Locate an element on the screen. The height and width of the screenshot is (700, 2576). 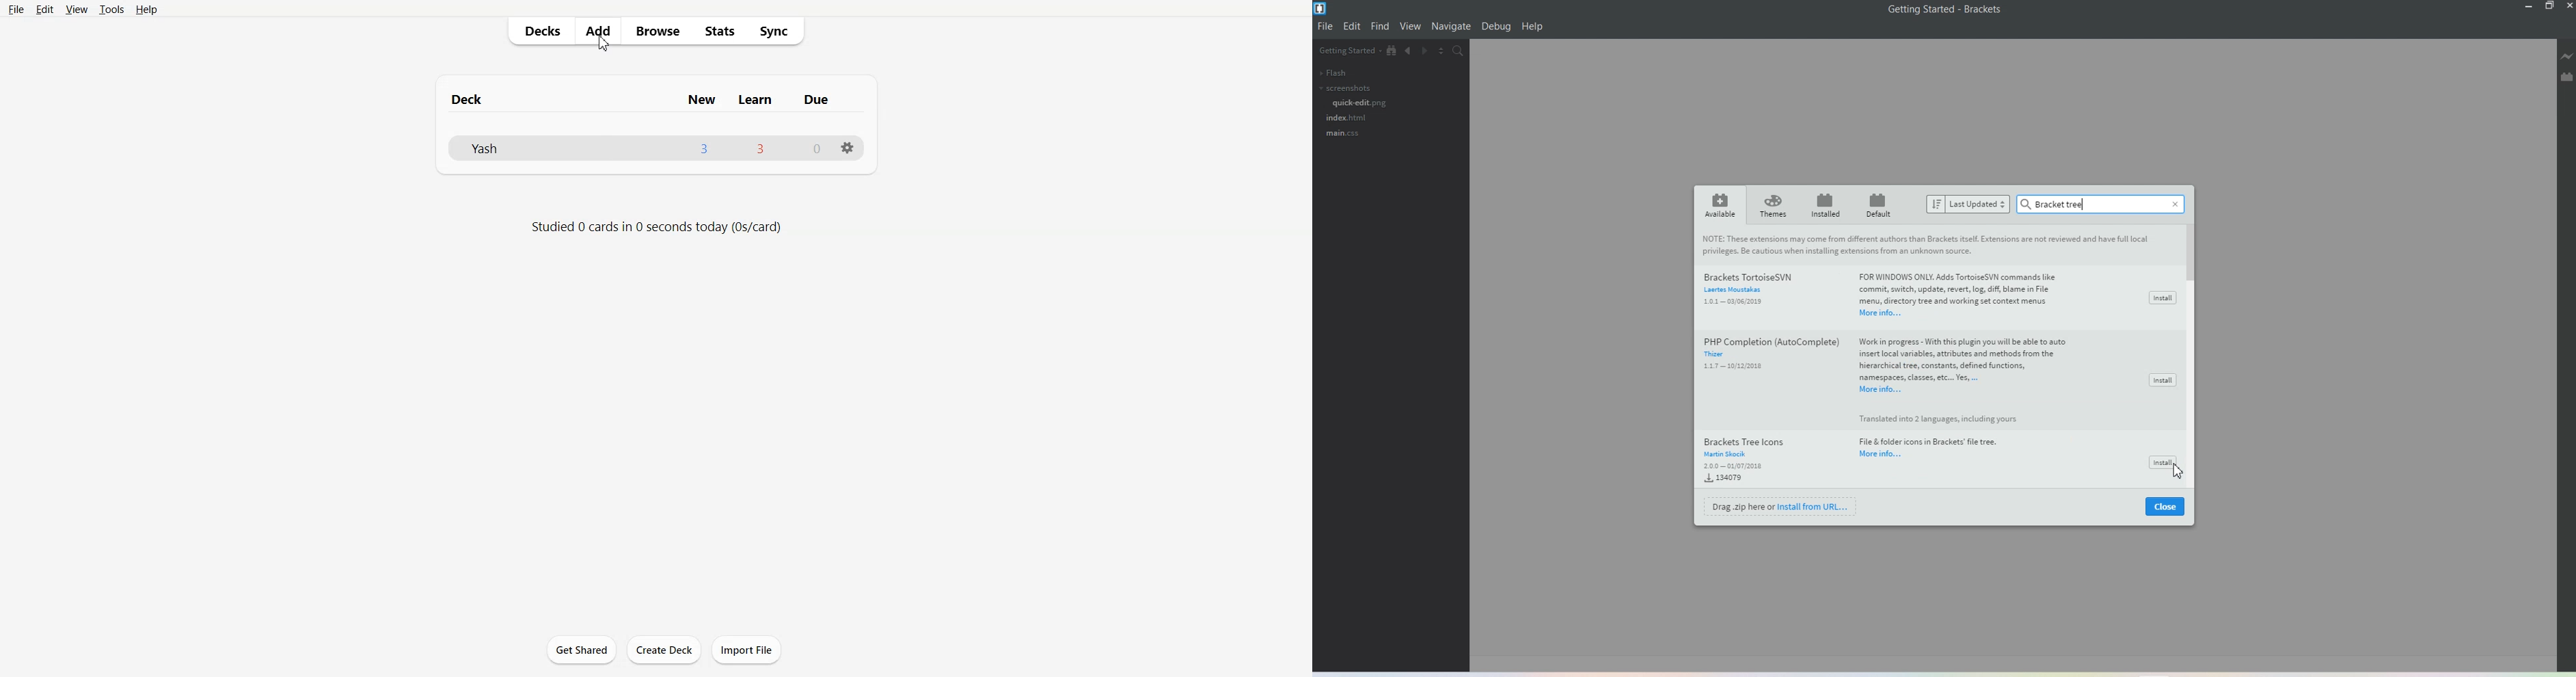
Show in the file tree is located at coordinates (1392, 51).